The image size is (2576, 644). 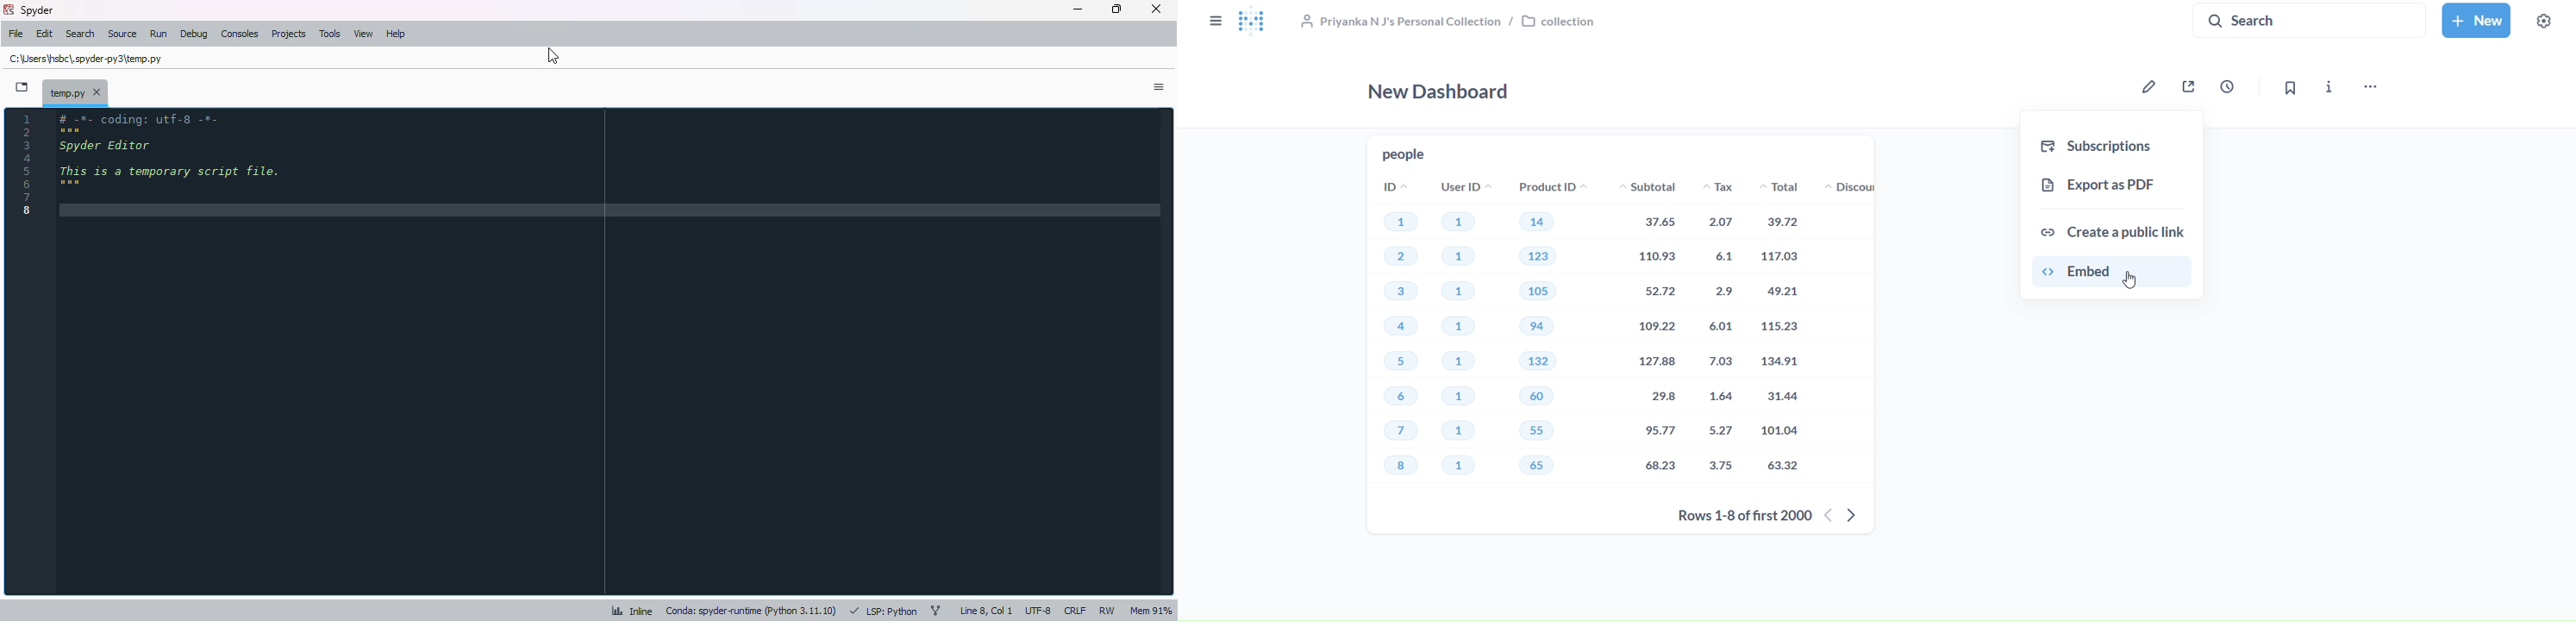 I want to click on search, so click(x=2311, y=20).